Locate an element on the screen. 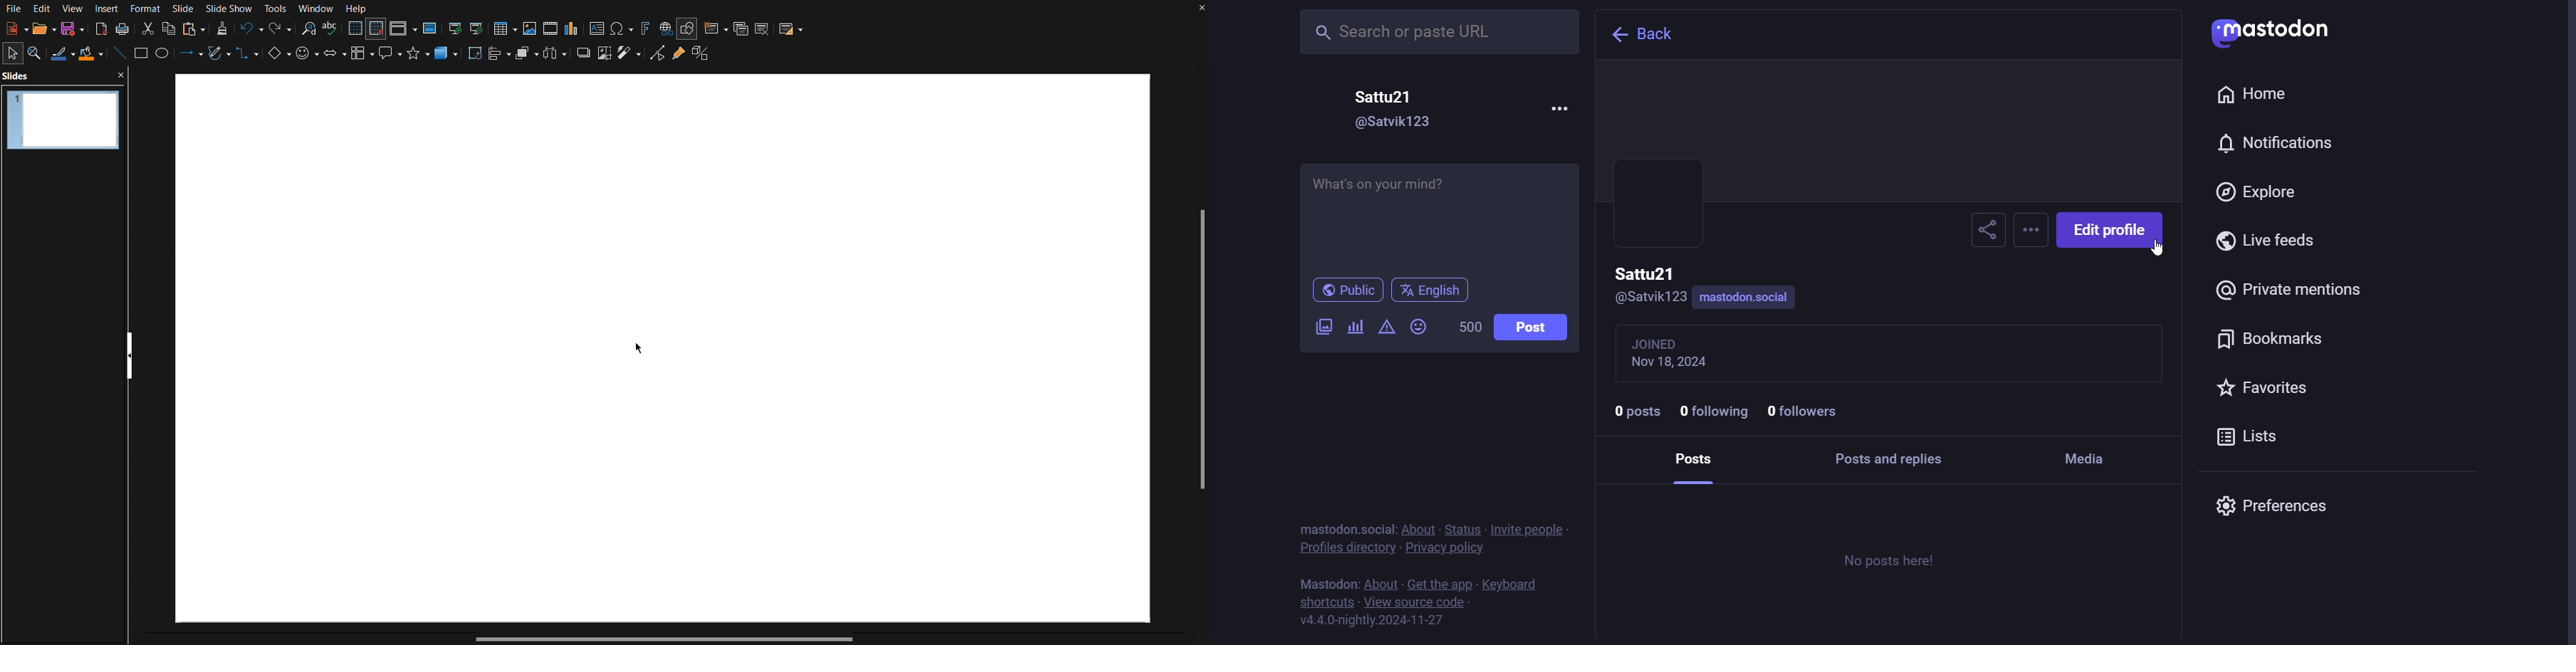 The image size is (2576, 672). preferences is located at coordinates (2271, 505).